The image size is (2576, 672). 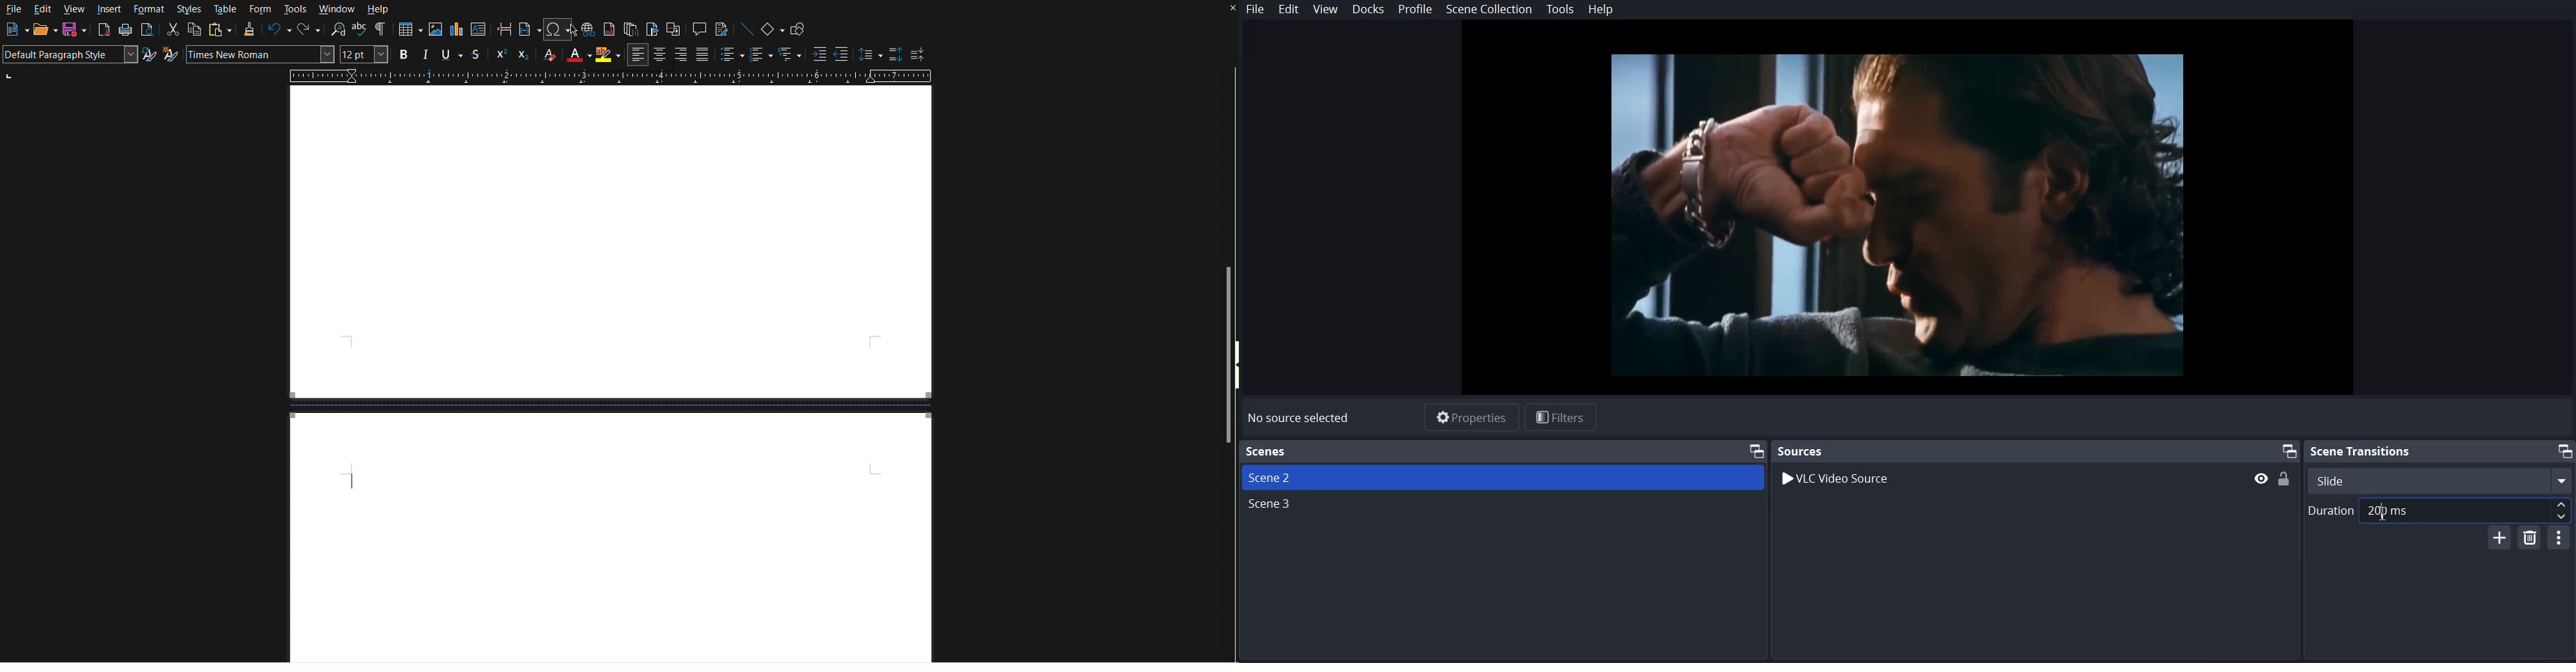 What do you see at coordinates (364, 55) in the screenshot?
I see `Font Size - 12pt` at bounding box center [364, 55].